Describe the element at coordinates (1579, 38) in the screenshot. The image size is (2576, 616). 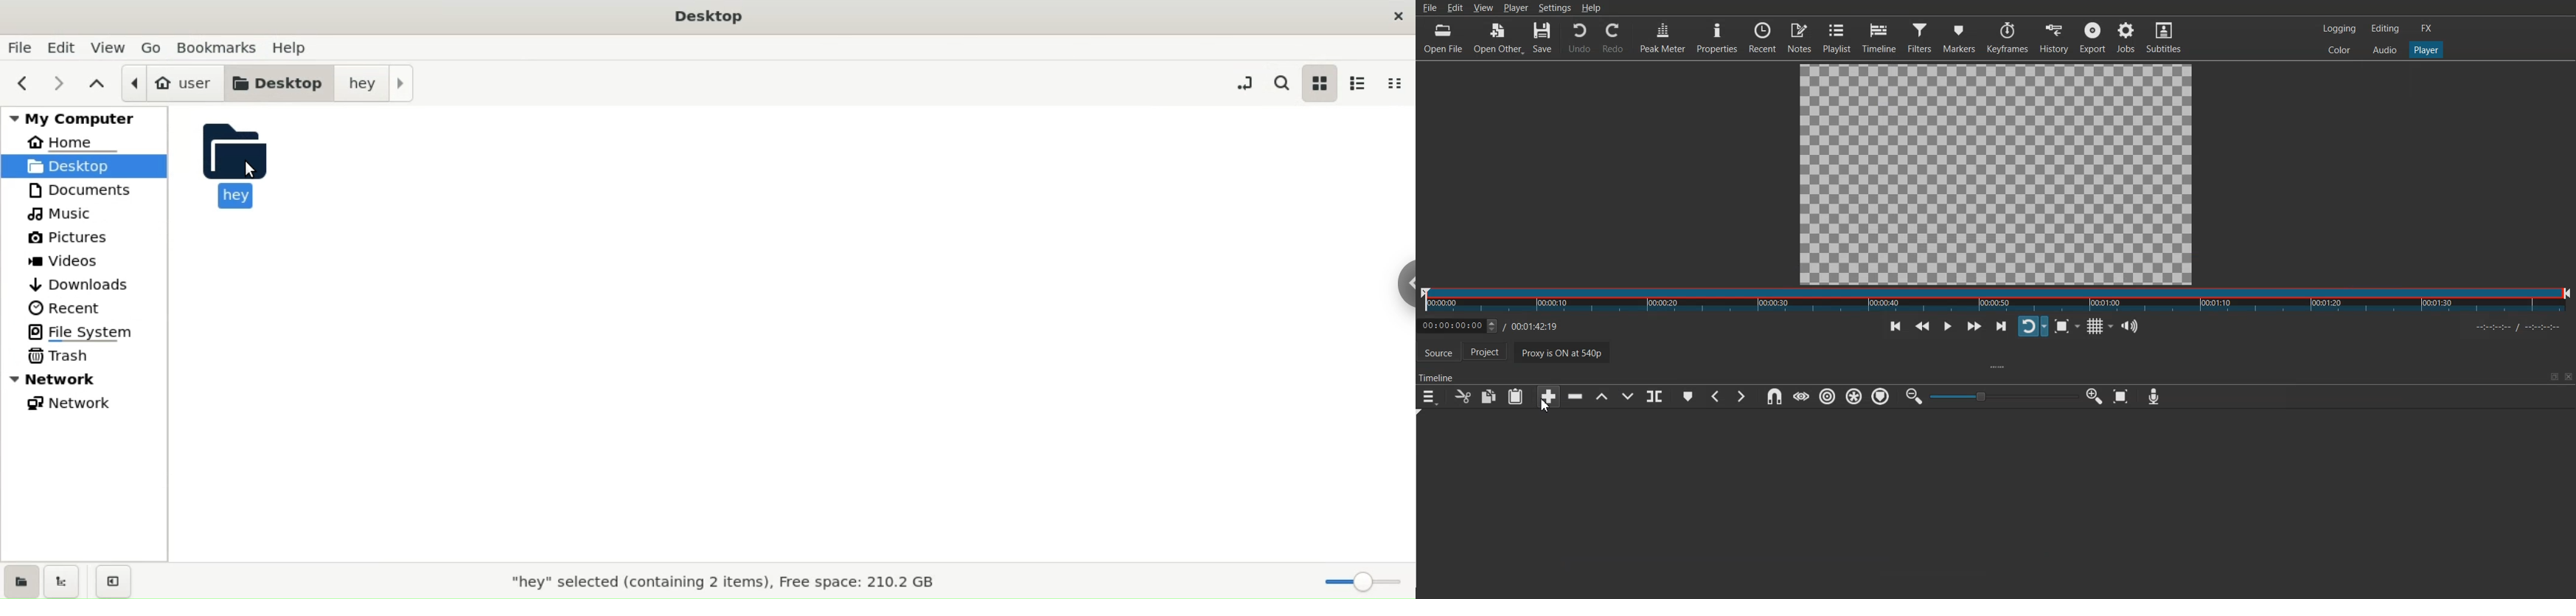
I see `Undo` at that location.